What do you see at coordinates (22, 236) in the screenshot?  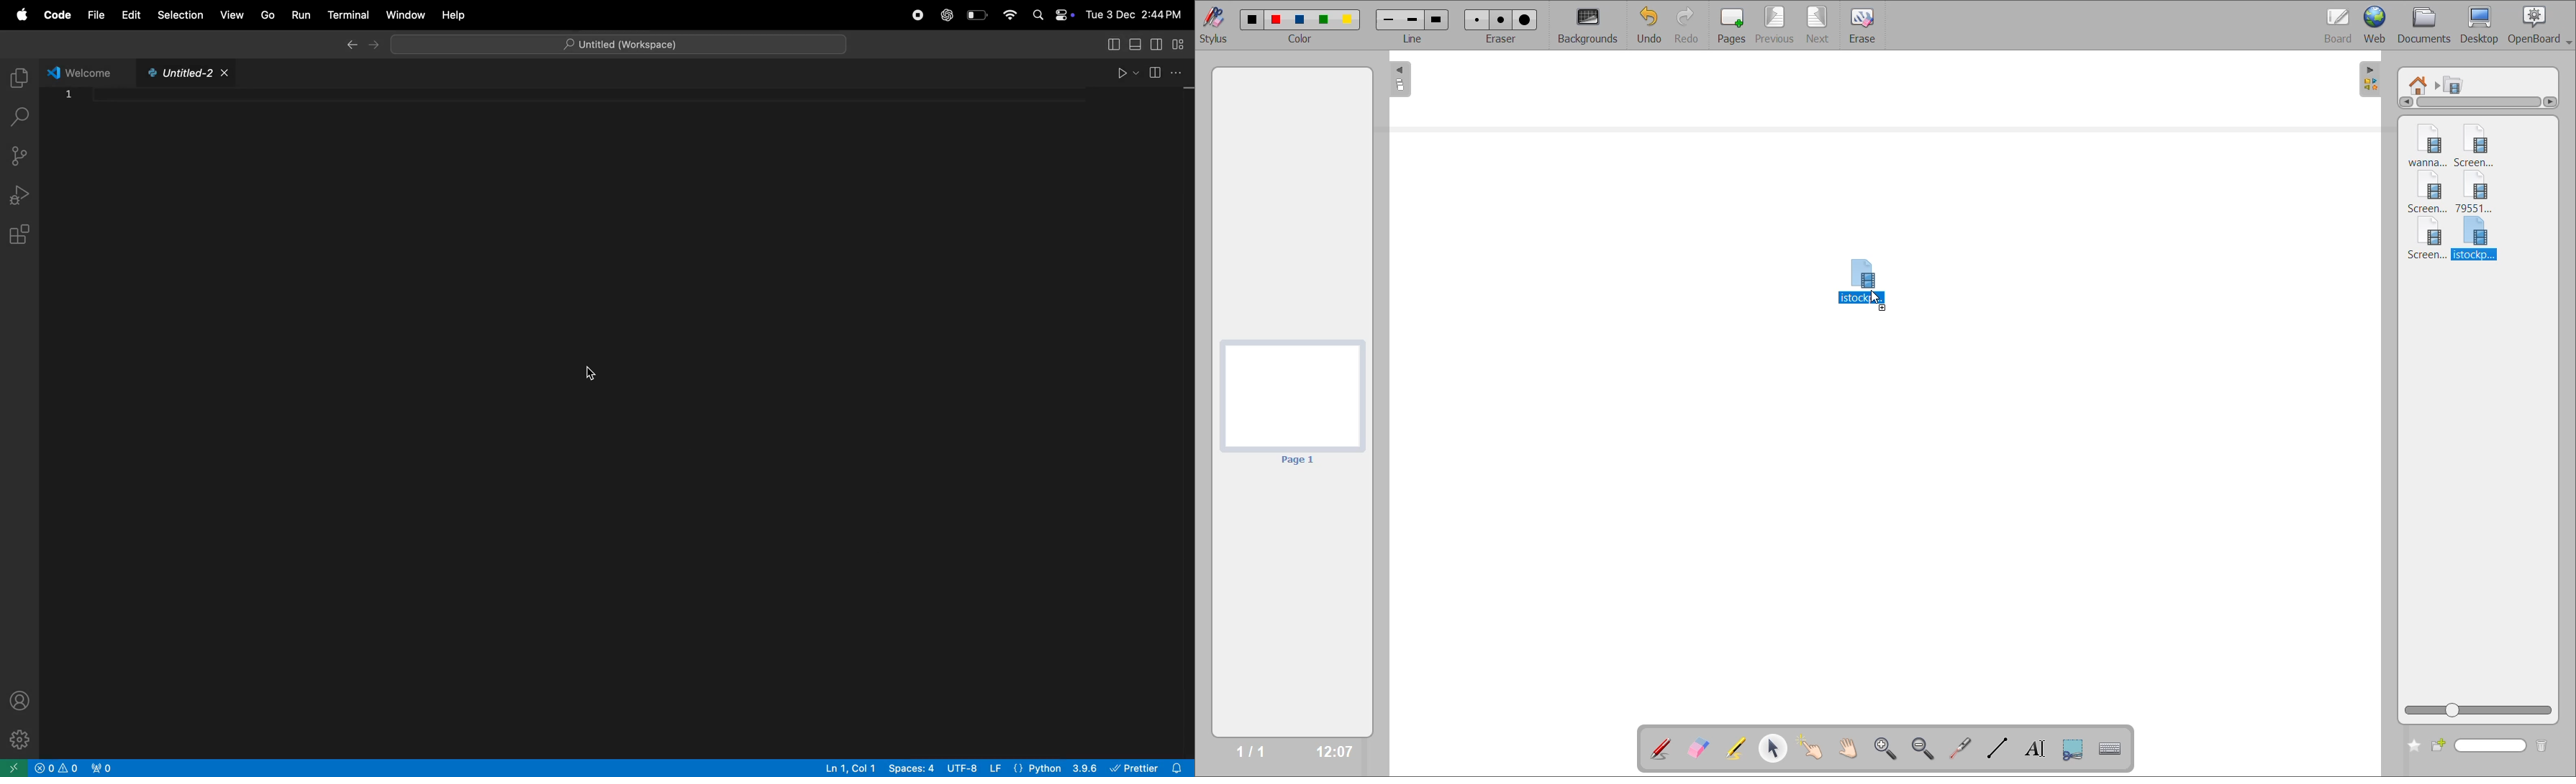 I see `extensions` at bounding box center [22, 236].